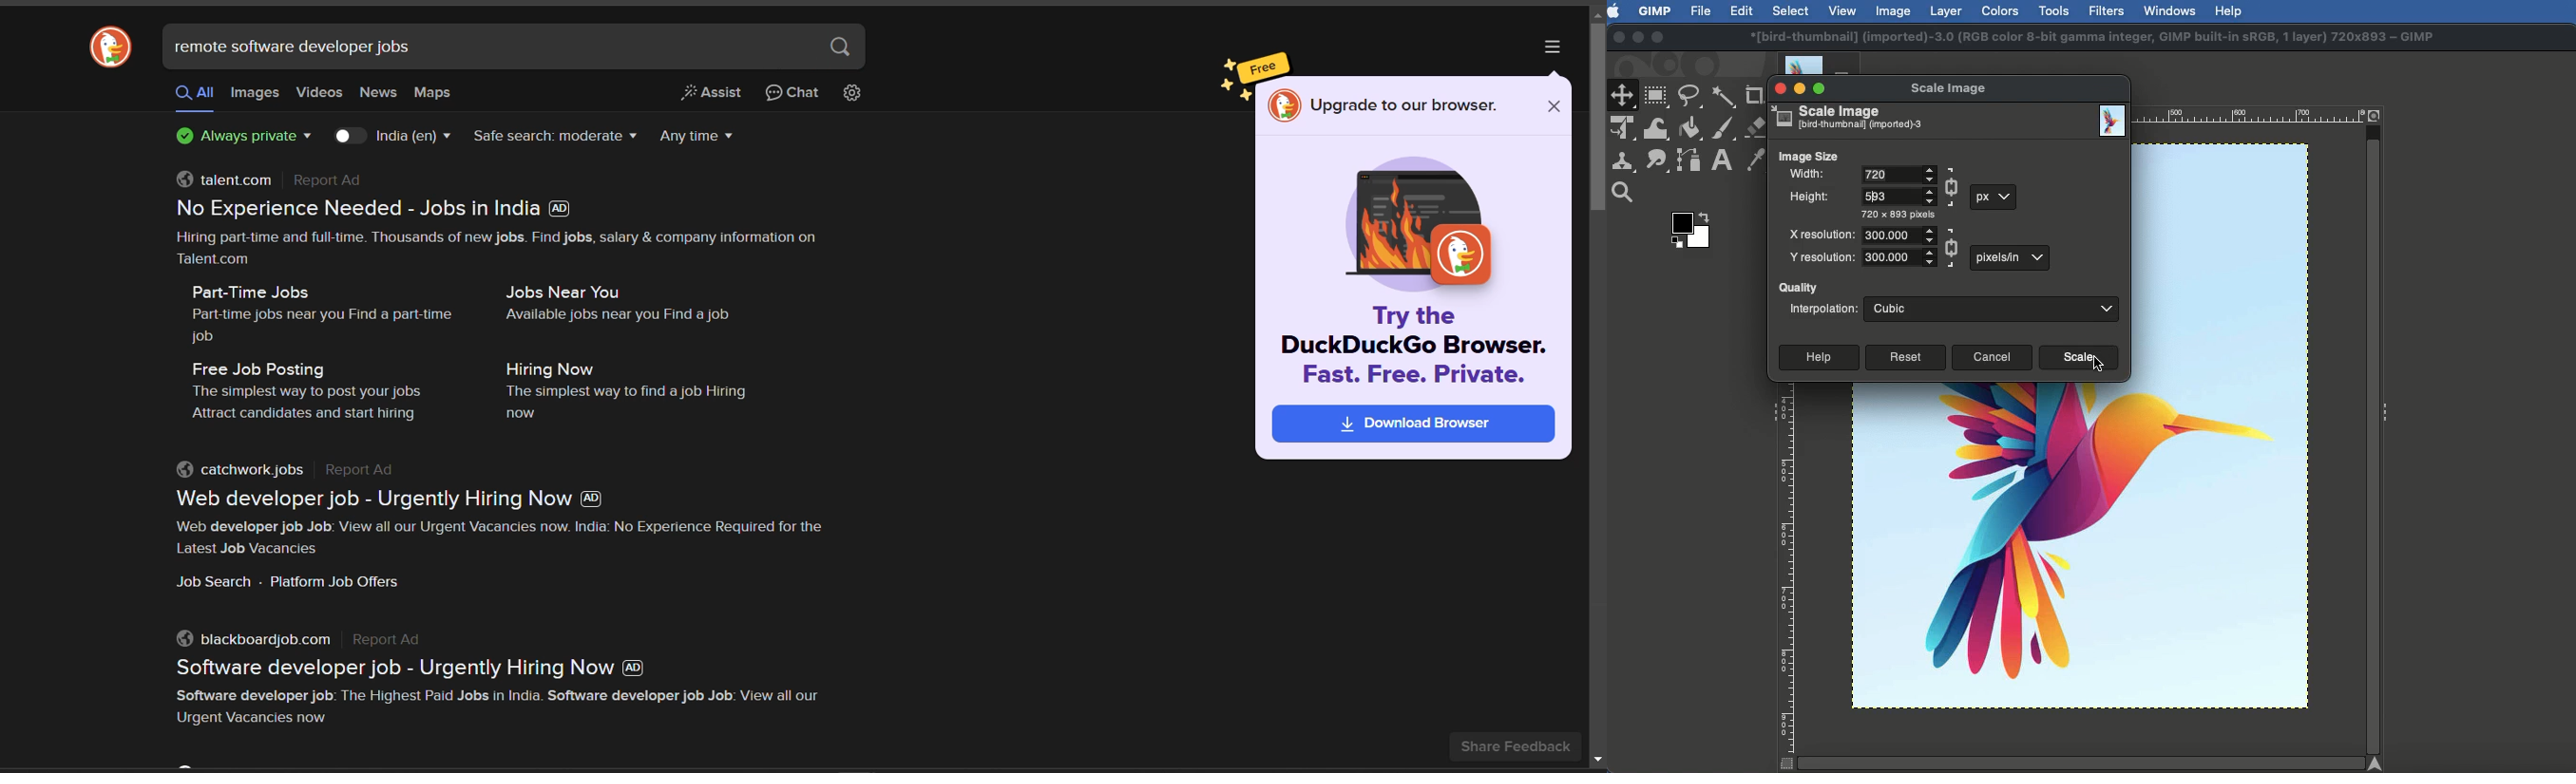  I want to click on Y resolution, so click(1823, 256).